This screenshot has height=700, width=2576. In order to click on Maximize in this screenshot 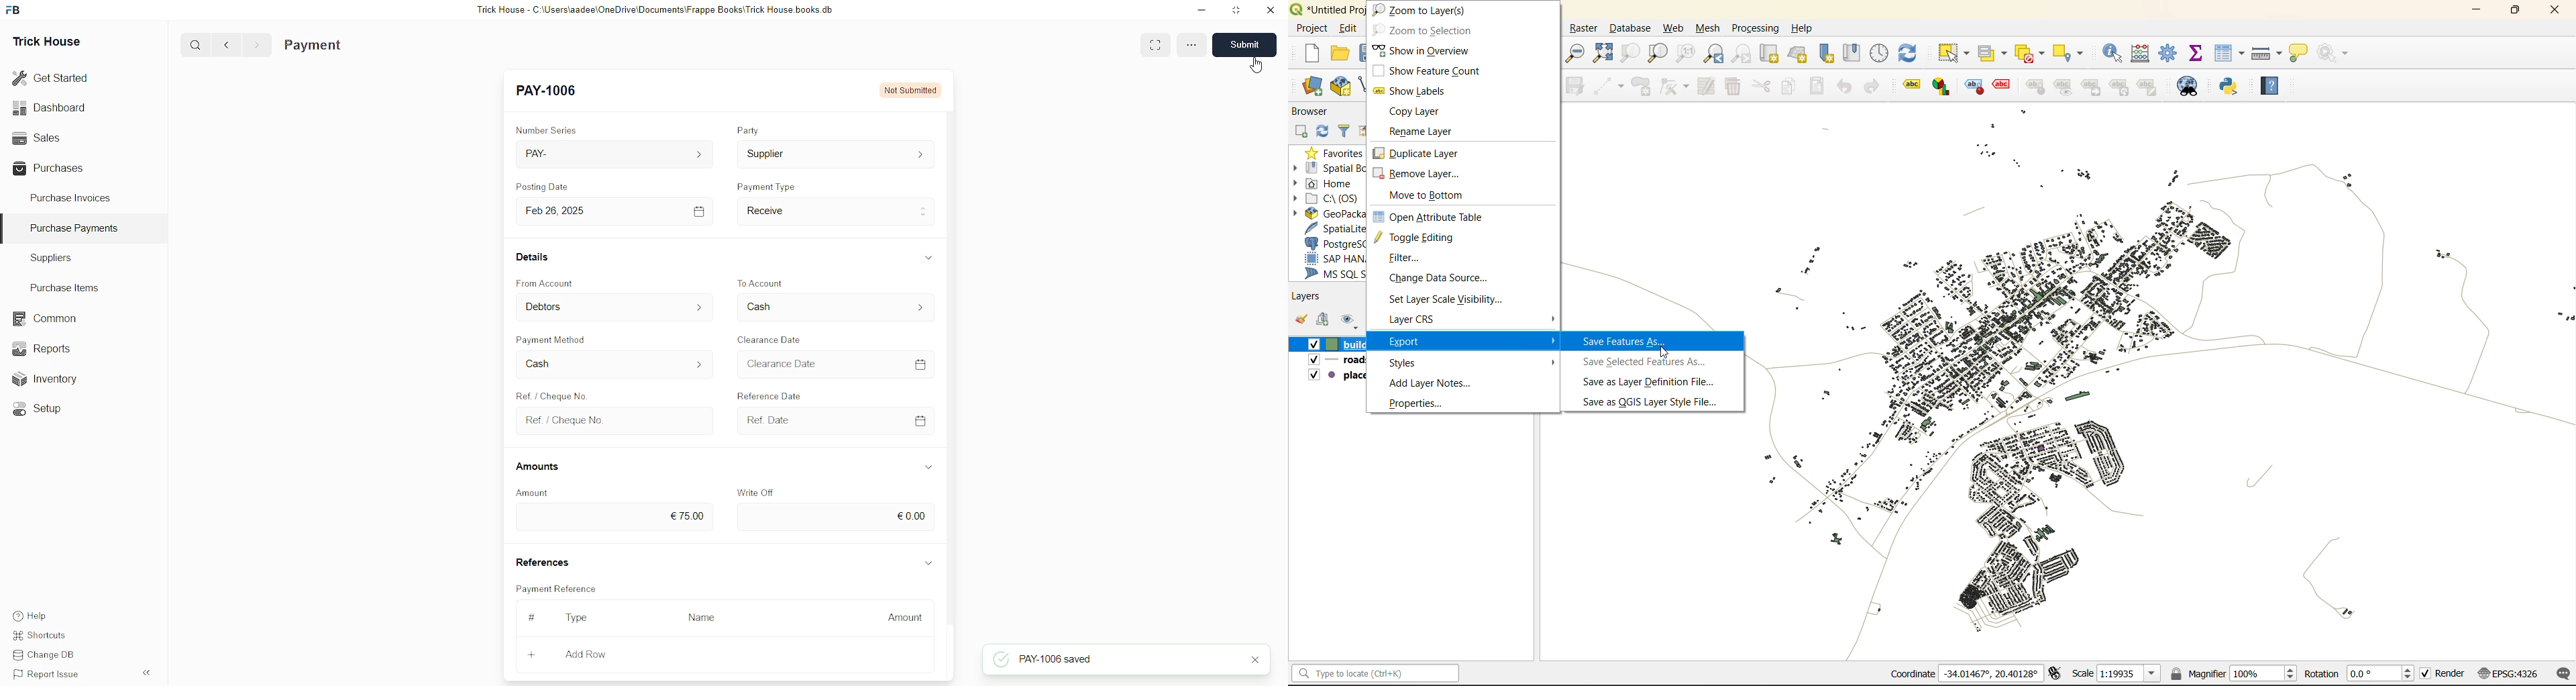, I will do `click(1237, 13)`.